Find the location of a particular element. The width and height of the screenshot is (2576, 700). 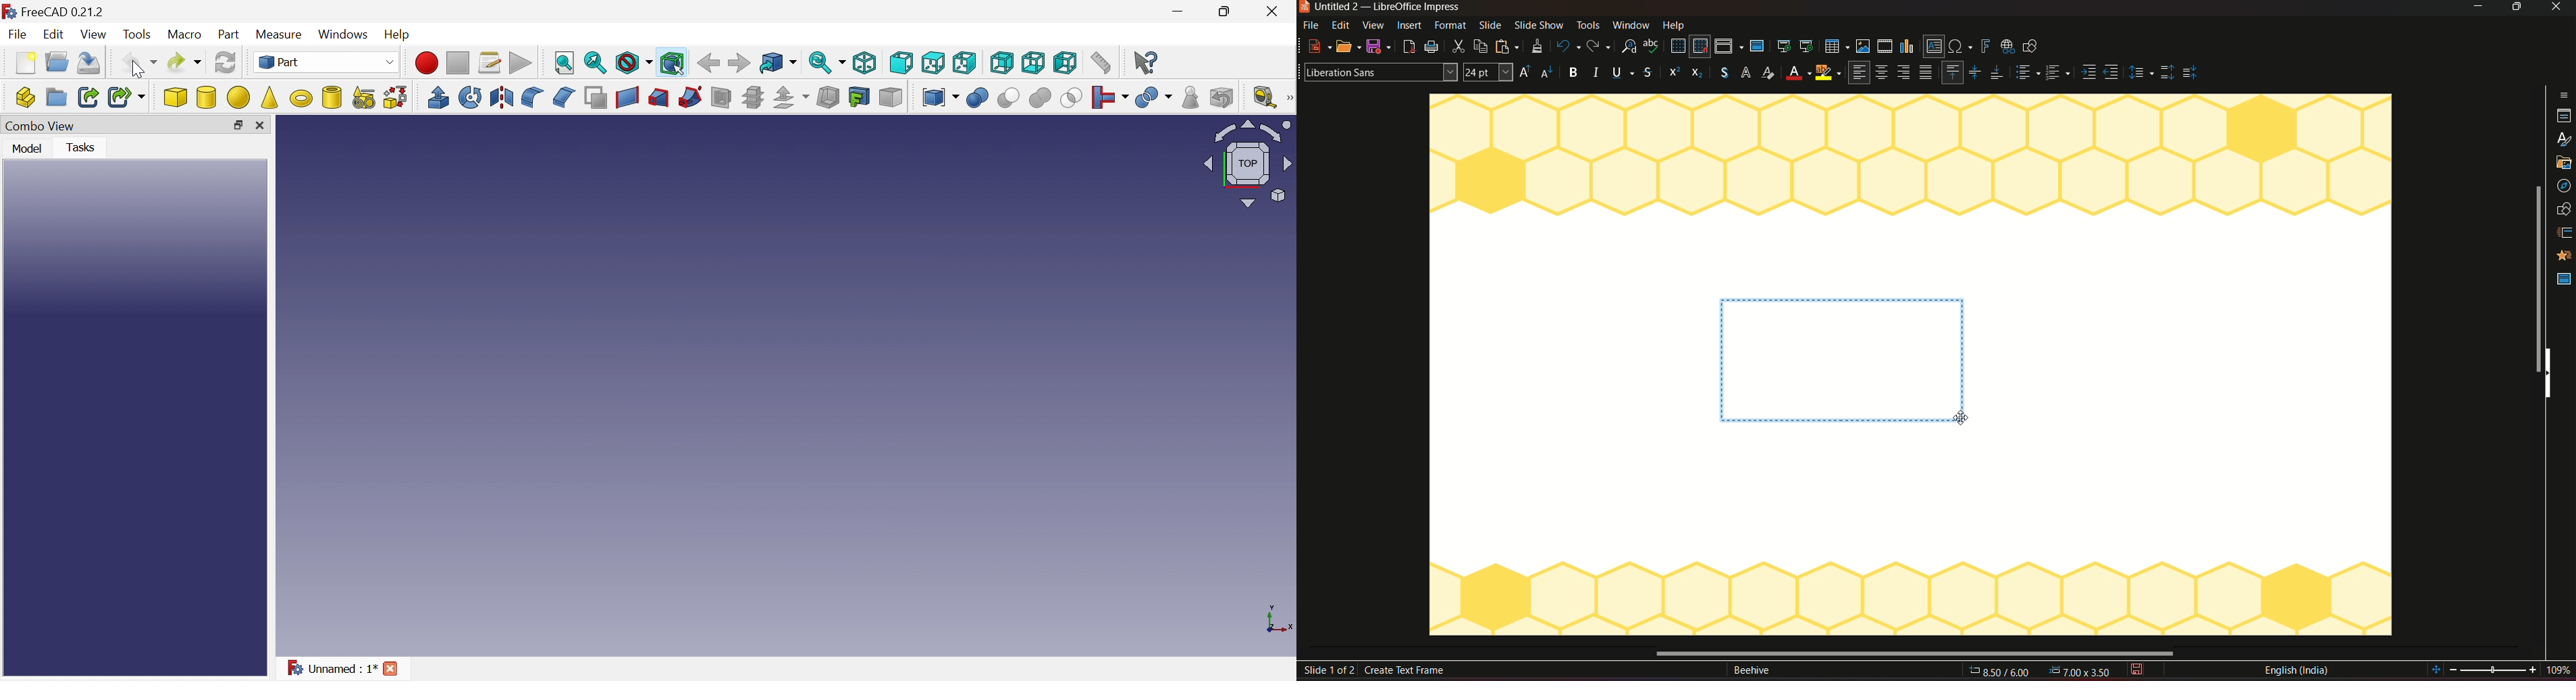

Font color is located at coordinates (1768, 73).